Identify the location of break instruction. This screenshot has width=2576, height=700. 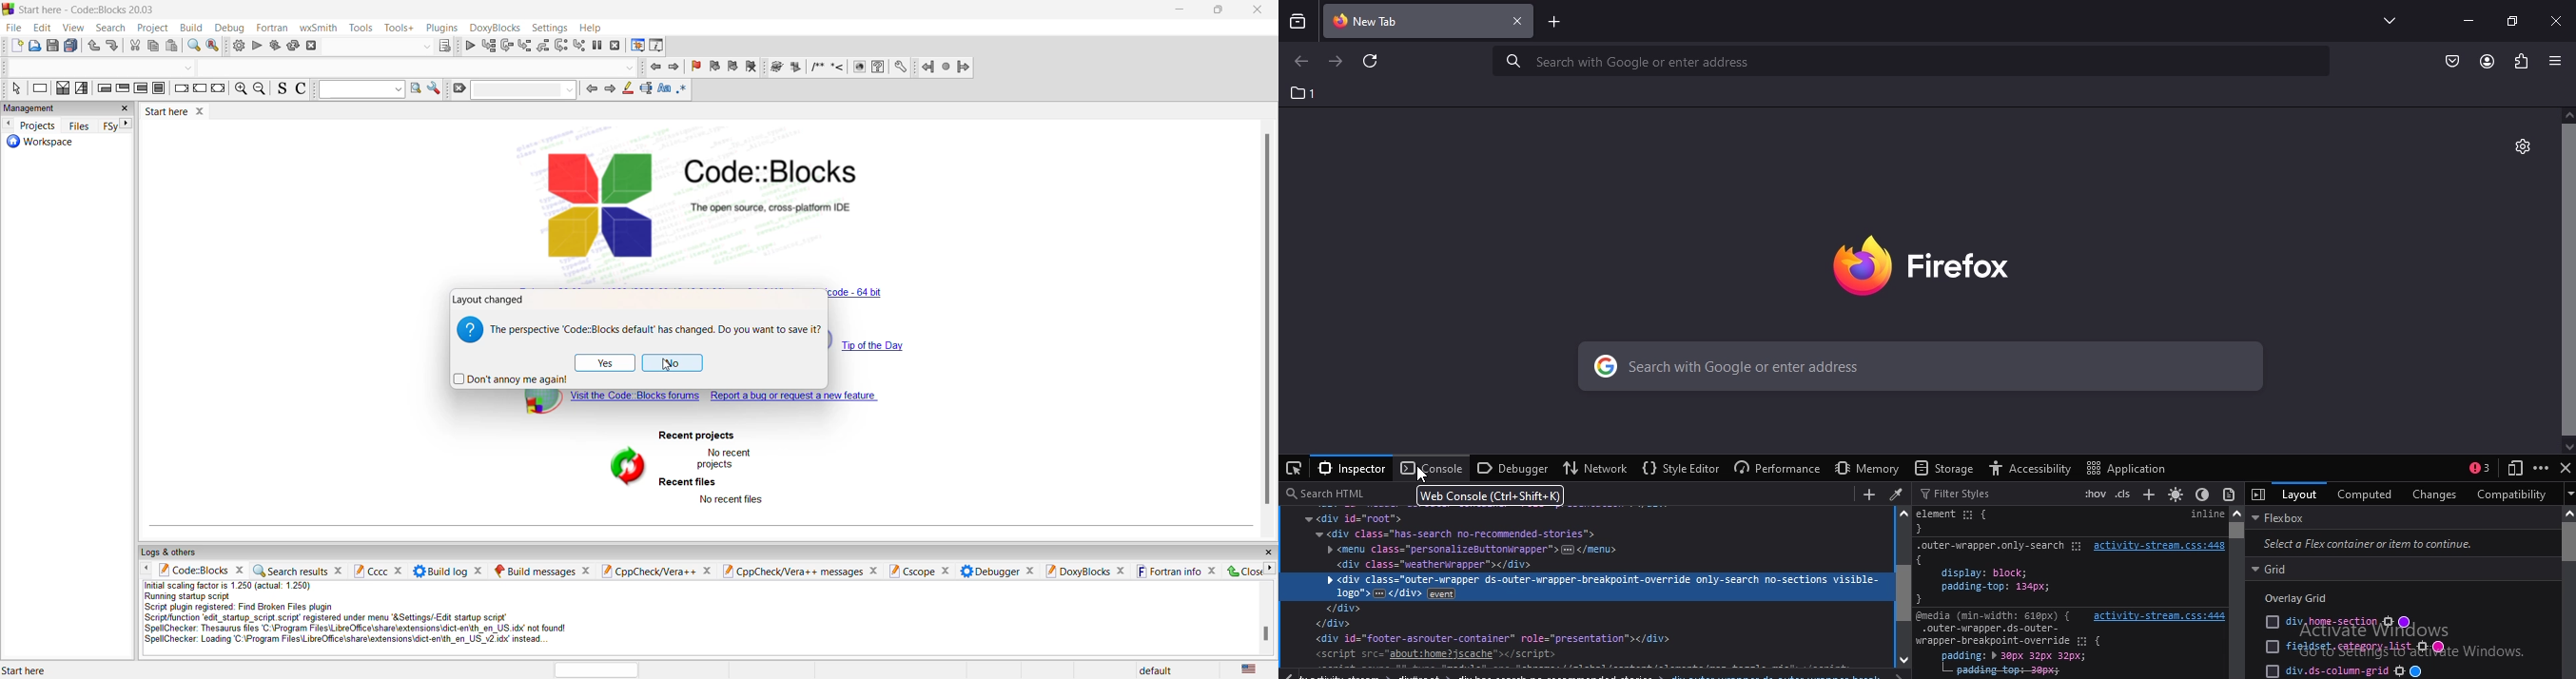
(159, 89).